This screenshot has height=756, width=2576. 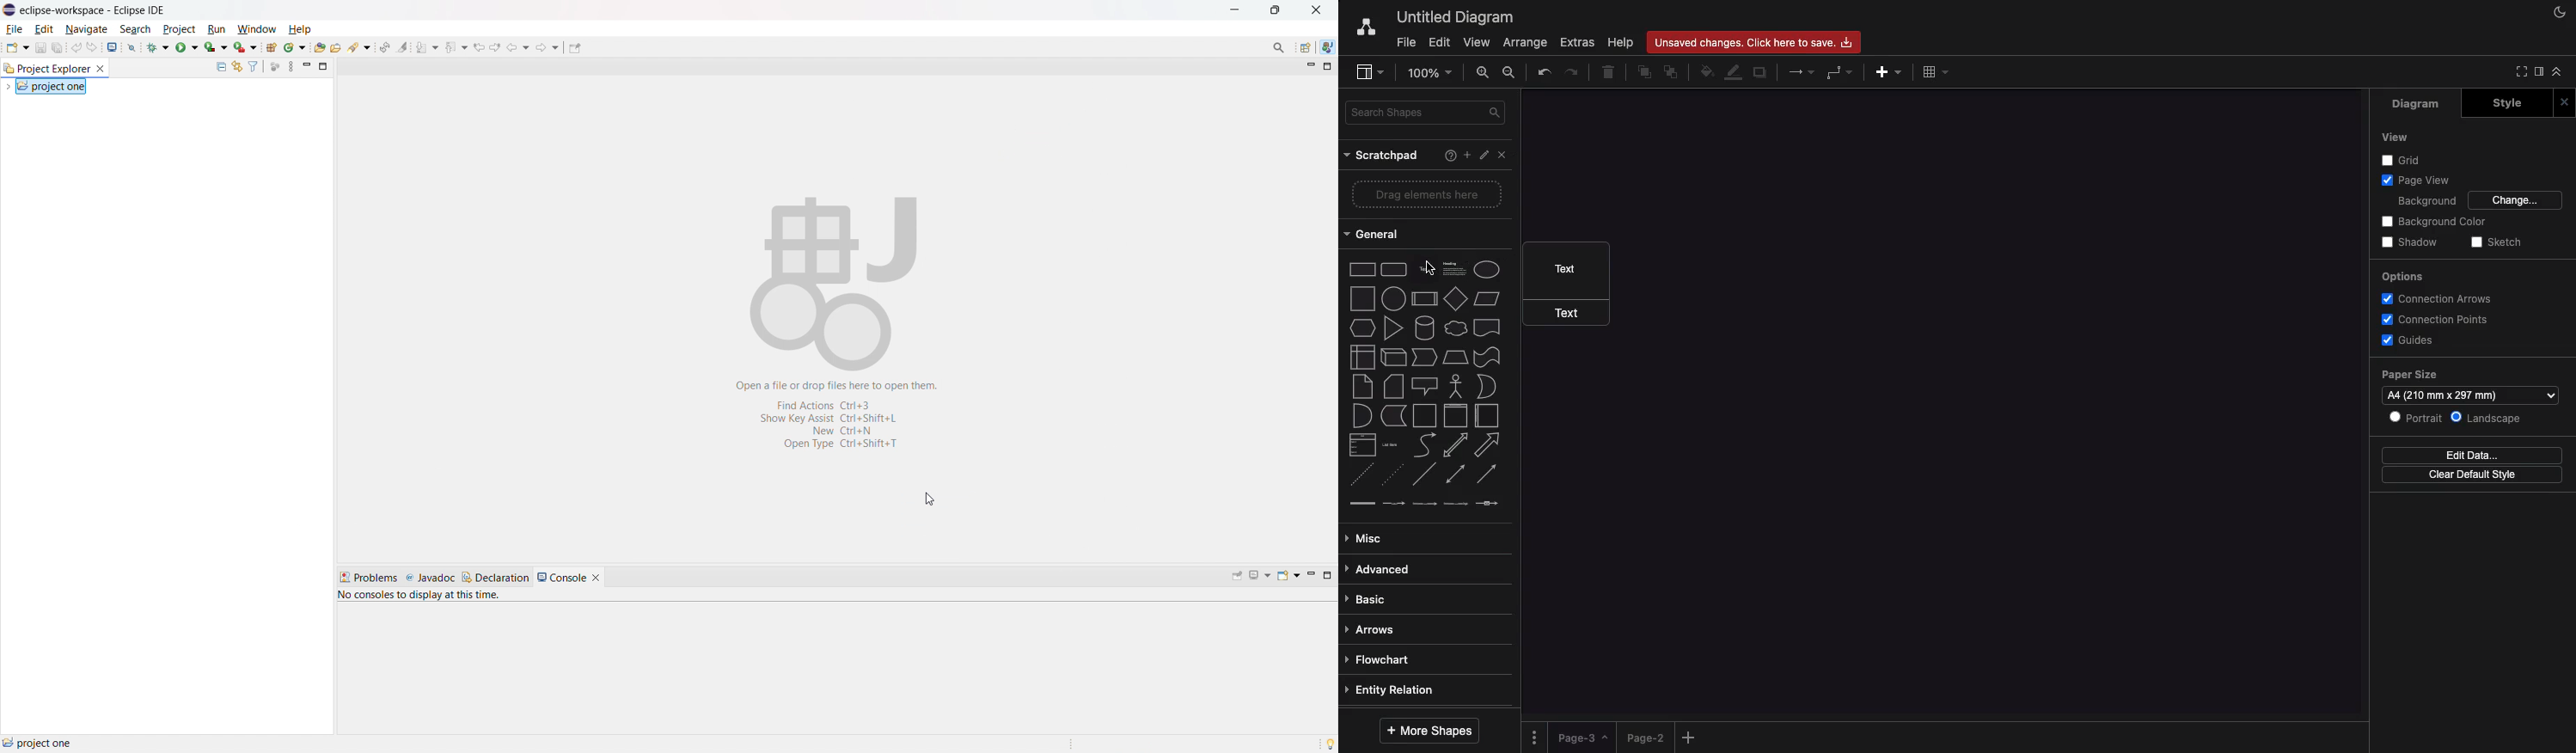 What do you see at coordinates (1506, 158) in the screenshot?
I see `Close` at bounding box center [1506, 158].